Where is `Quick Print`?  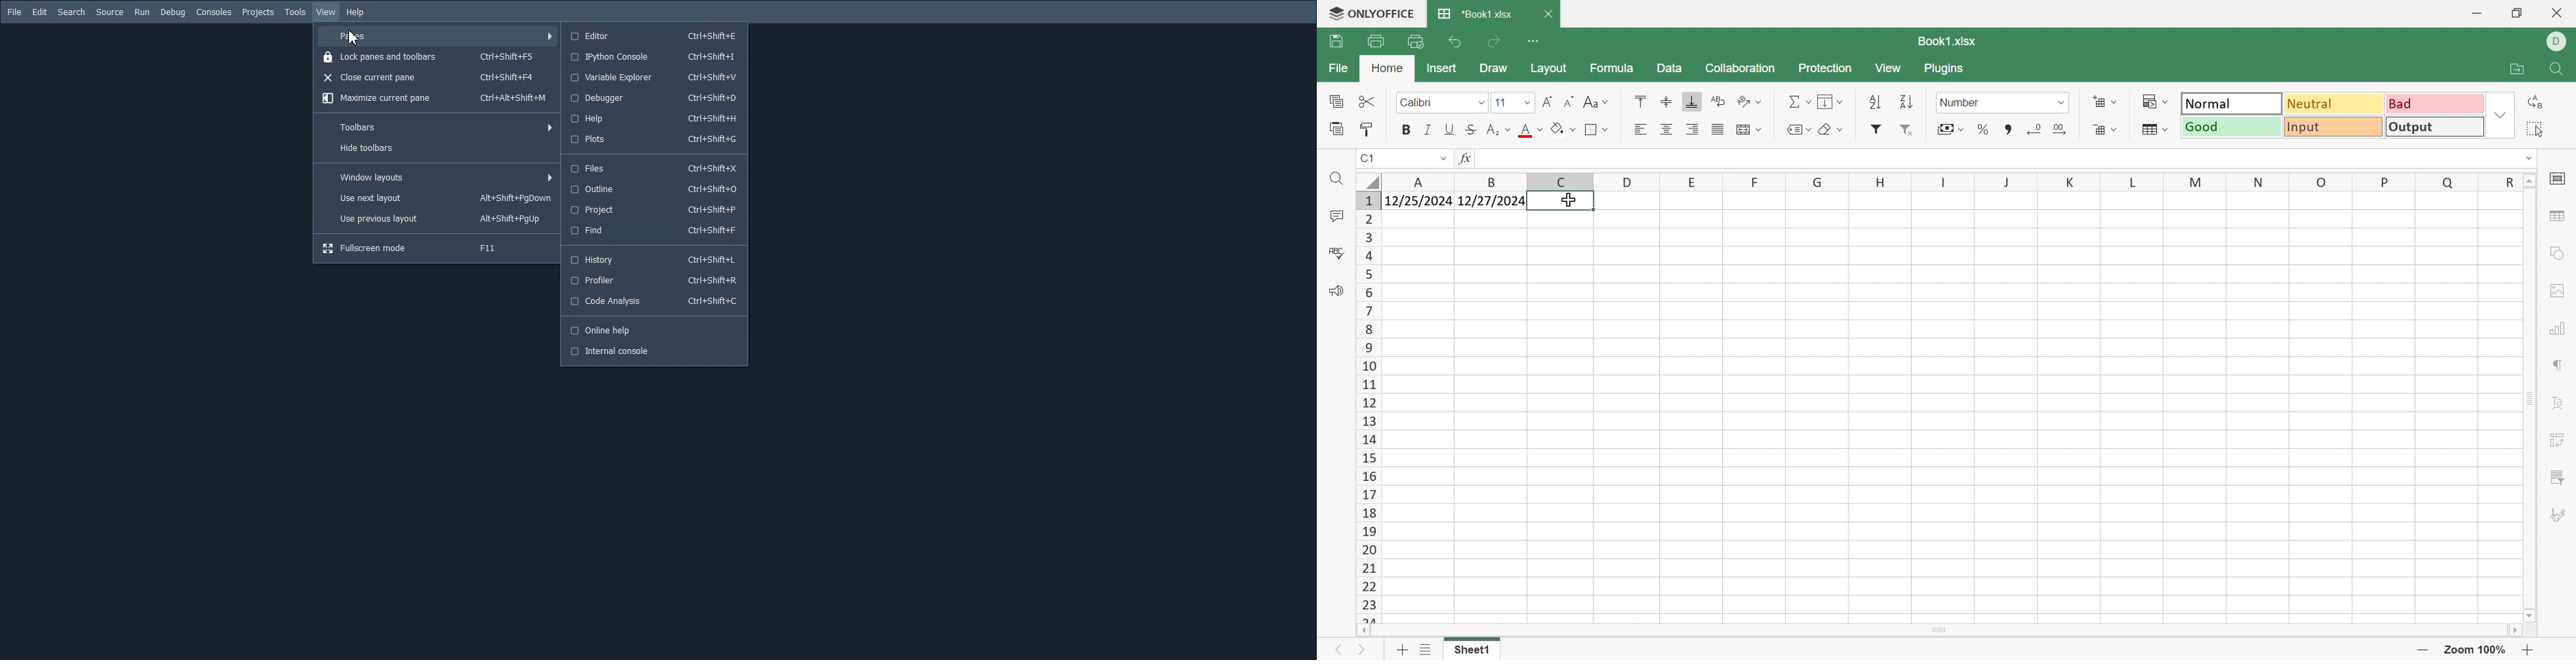
Quick Print is located at coordinates (1414, 41).